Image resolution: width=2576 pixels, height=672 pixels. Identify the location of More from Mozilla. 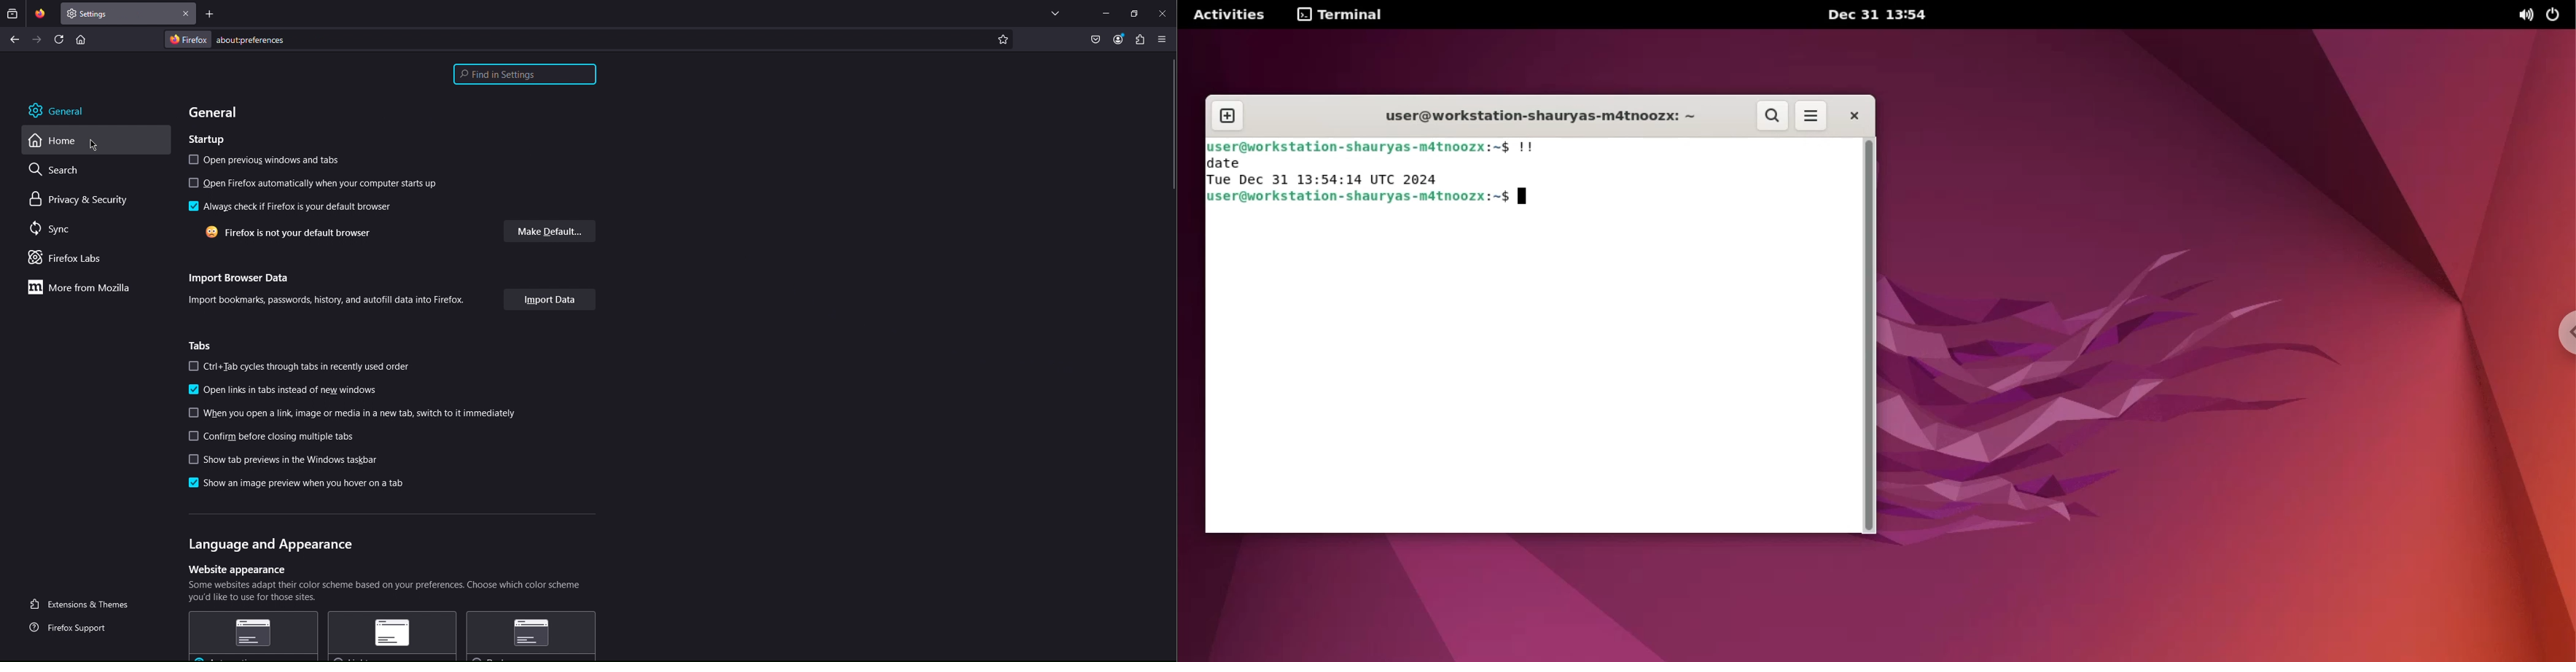
(78, 287).